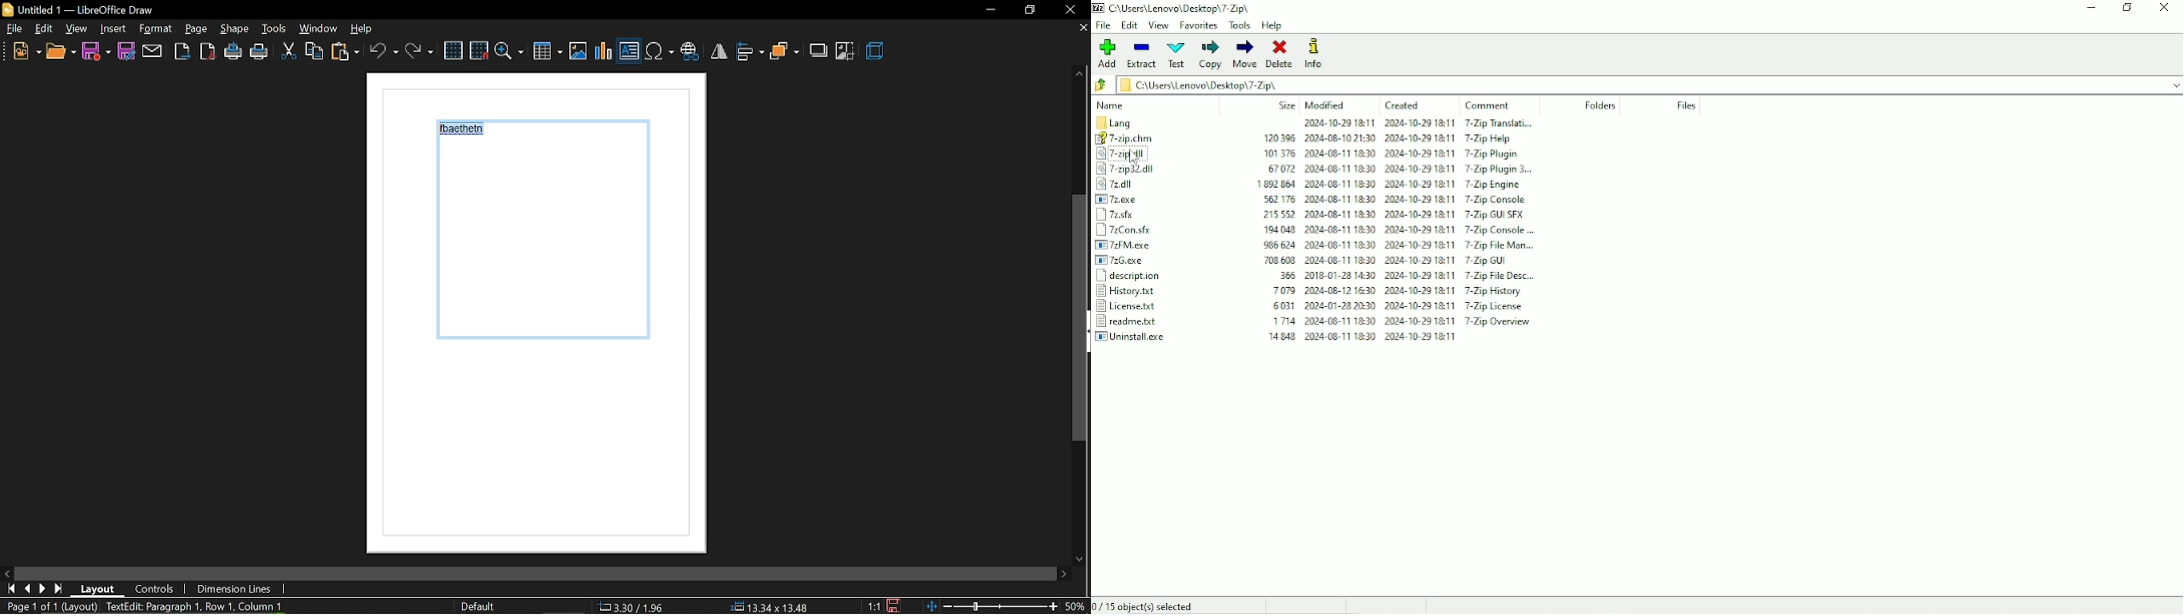 The width and height of the screenshot is (2184, 616). I want to click on Test, so click(1177, 54).